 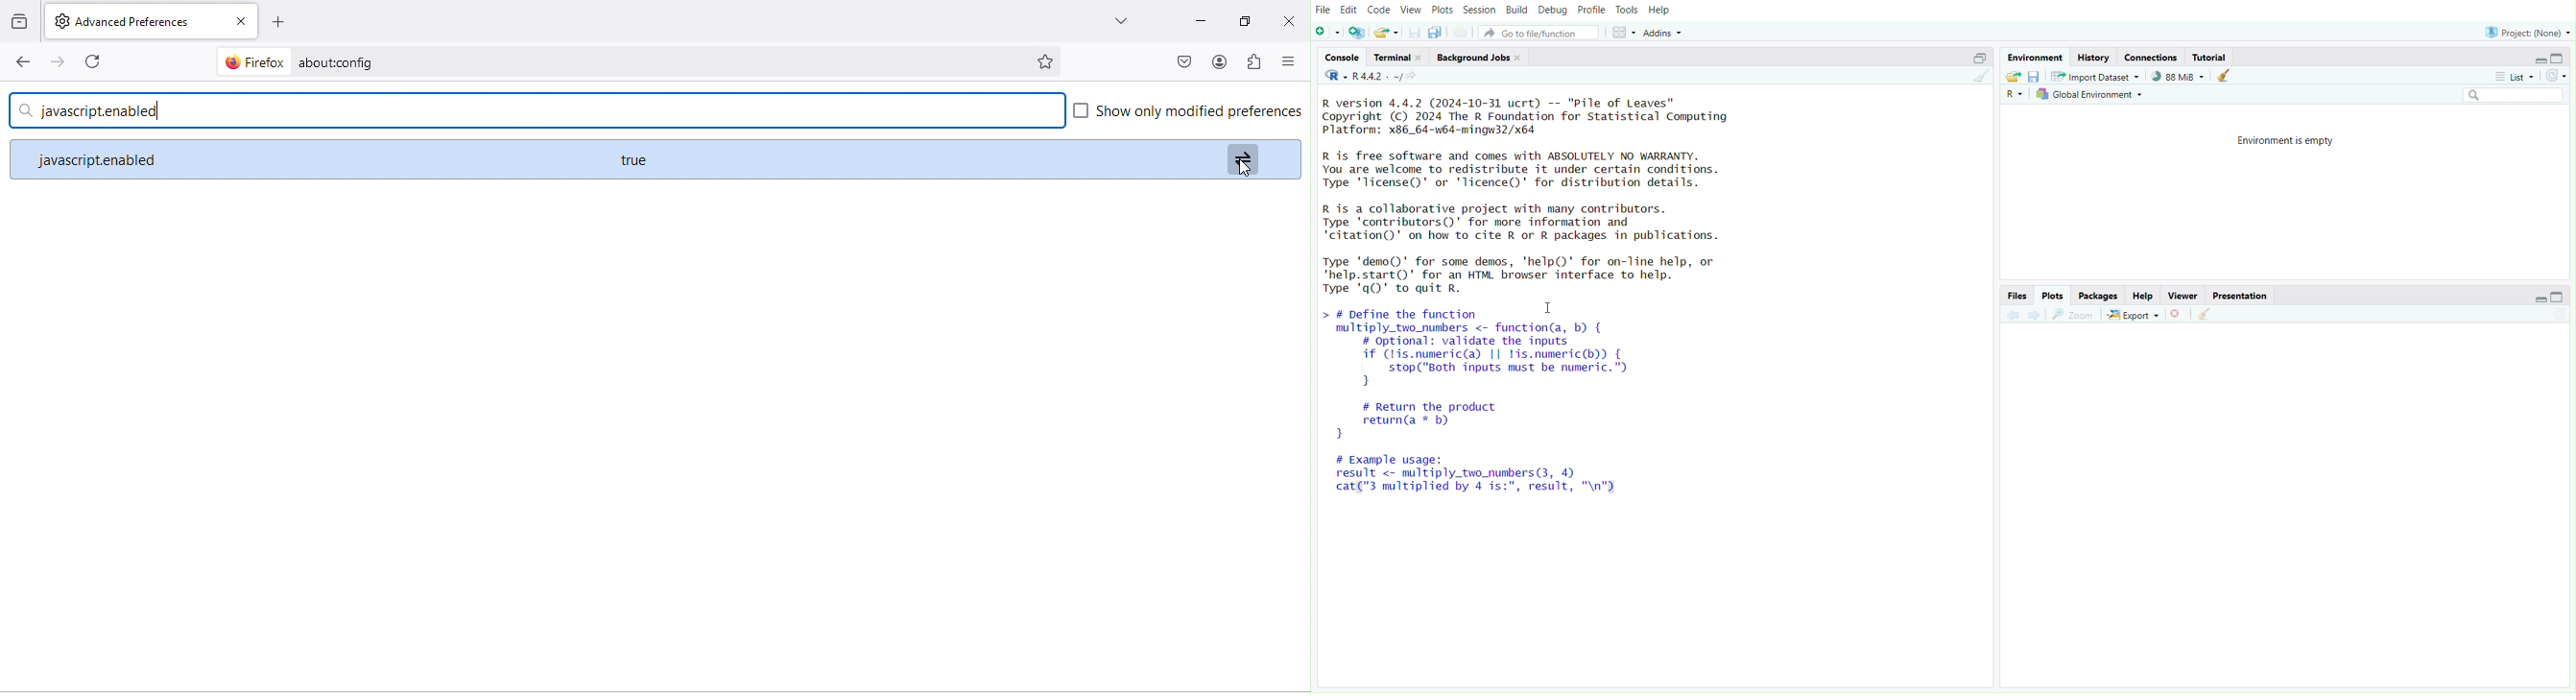 What do you see at coordinates (1977, 59) in the screenshot?
I see `Maximize` at bounding box center [1977, 59].